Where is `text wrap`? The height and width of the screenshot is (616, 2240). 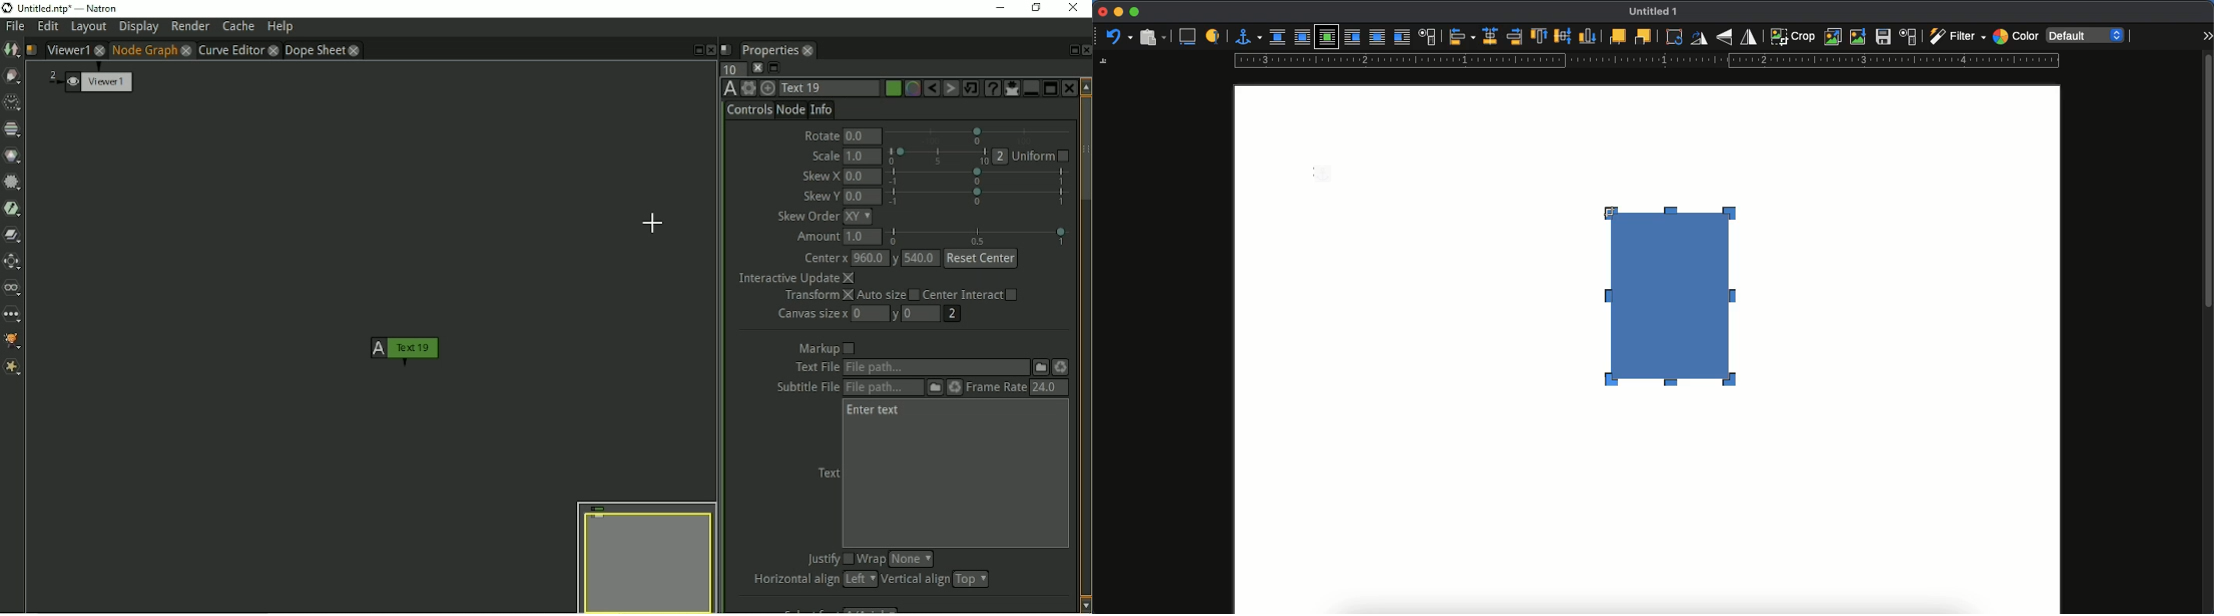
text wrap is located at coordinates (1428, 38).